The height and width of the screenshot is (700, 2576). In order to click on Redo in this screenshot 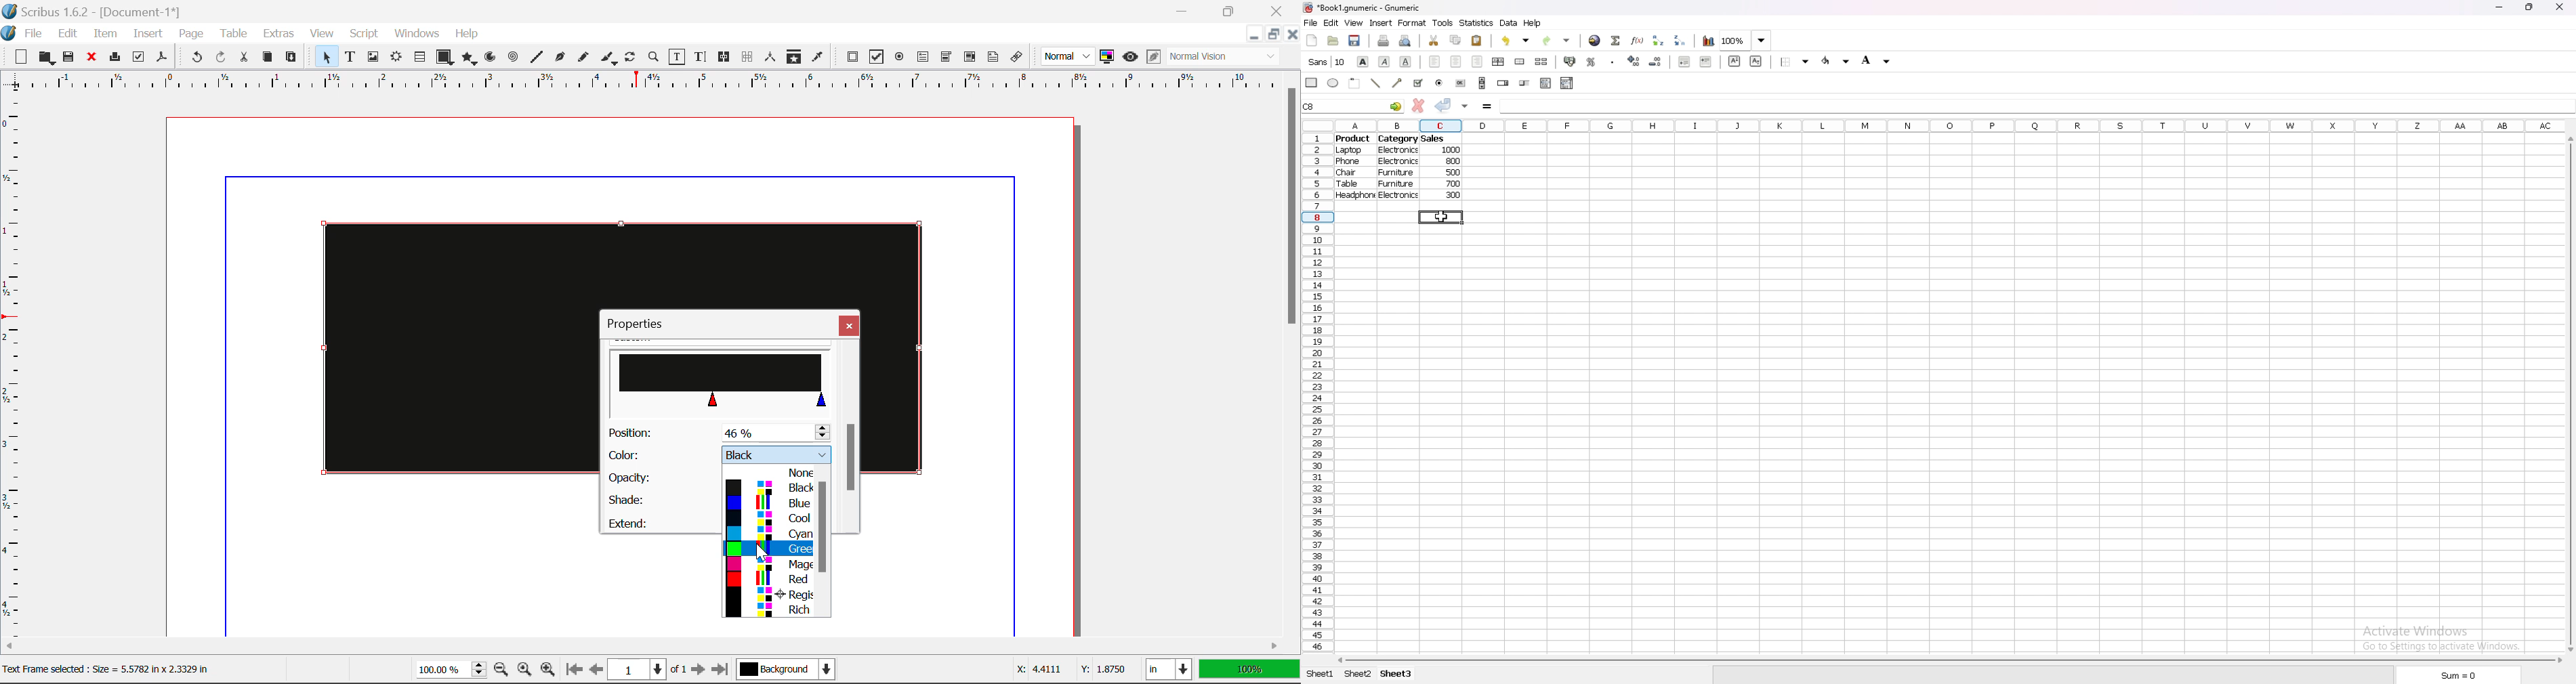, I will do `click(221, 59)`.